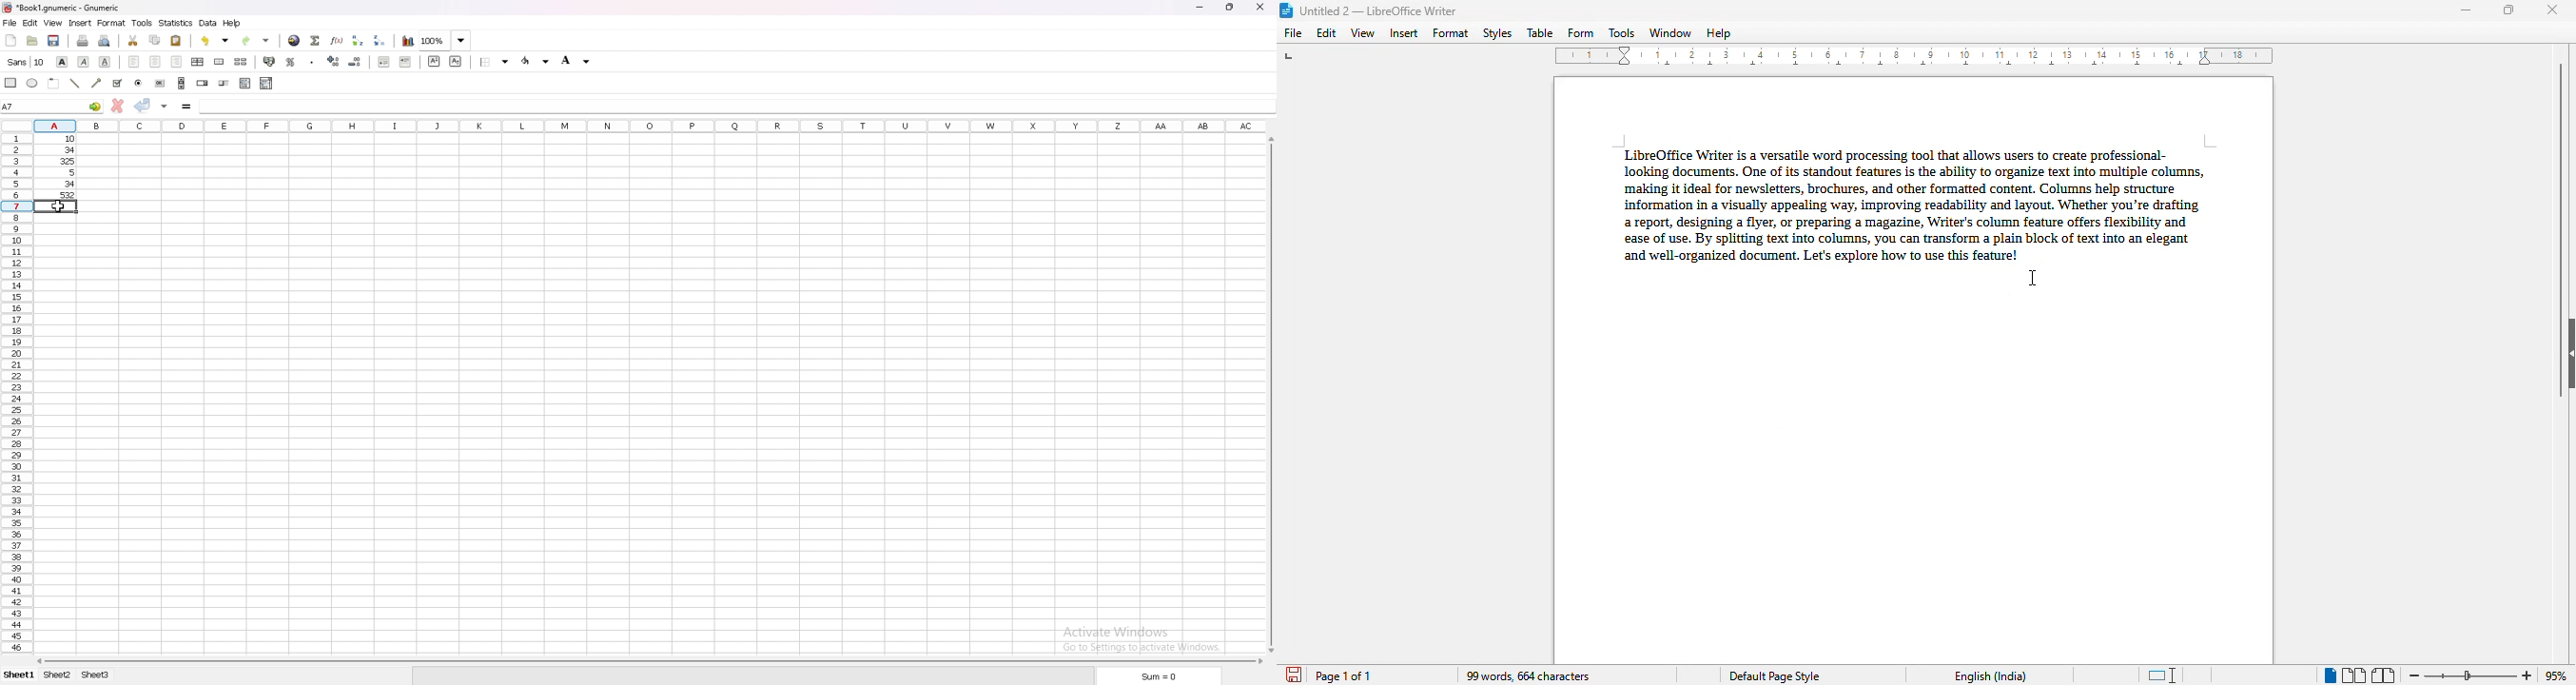 The image size is (2576, 700). Describe the element at coordinates (11, 9) in the screenshot. I see `gnumeric logo` at that location.